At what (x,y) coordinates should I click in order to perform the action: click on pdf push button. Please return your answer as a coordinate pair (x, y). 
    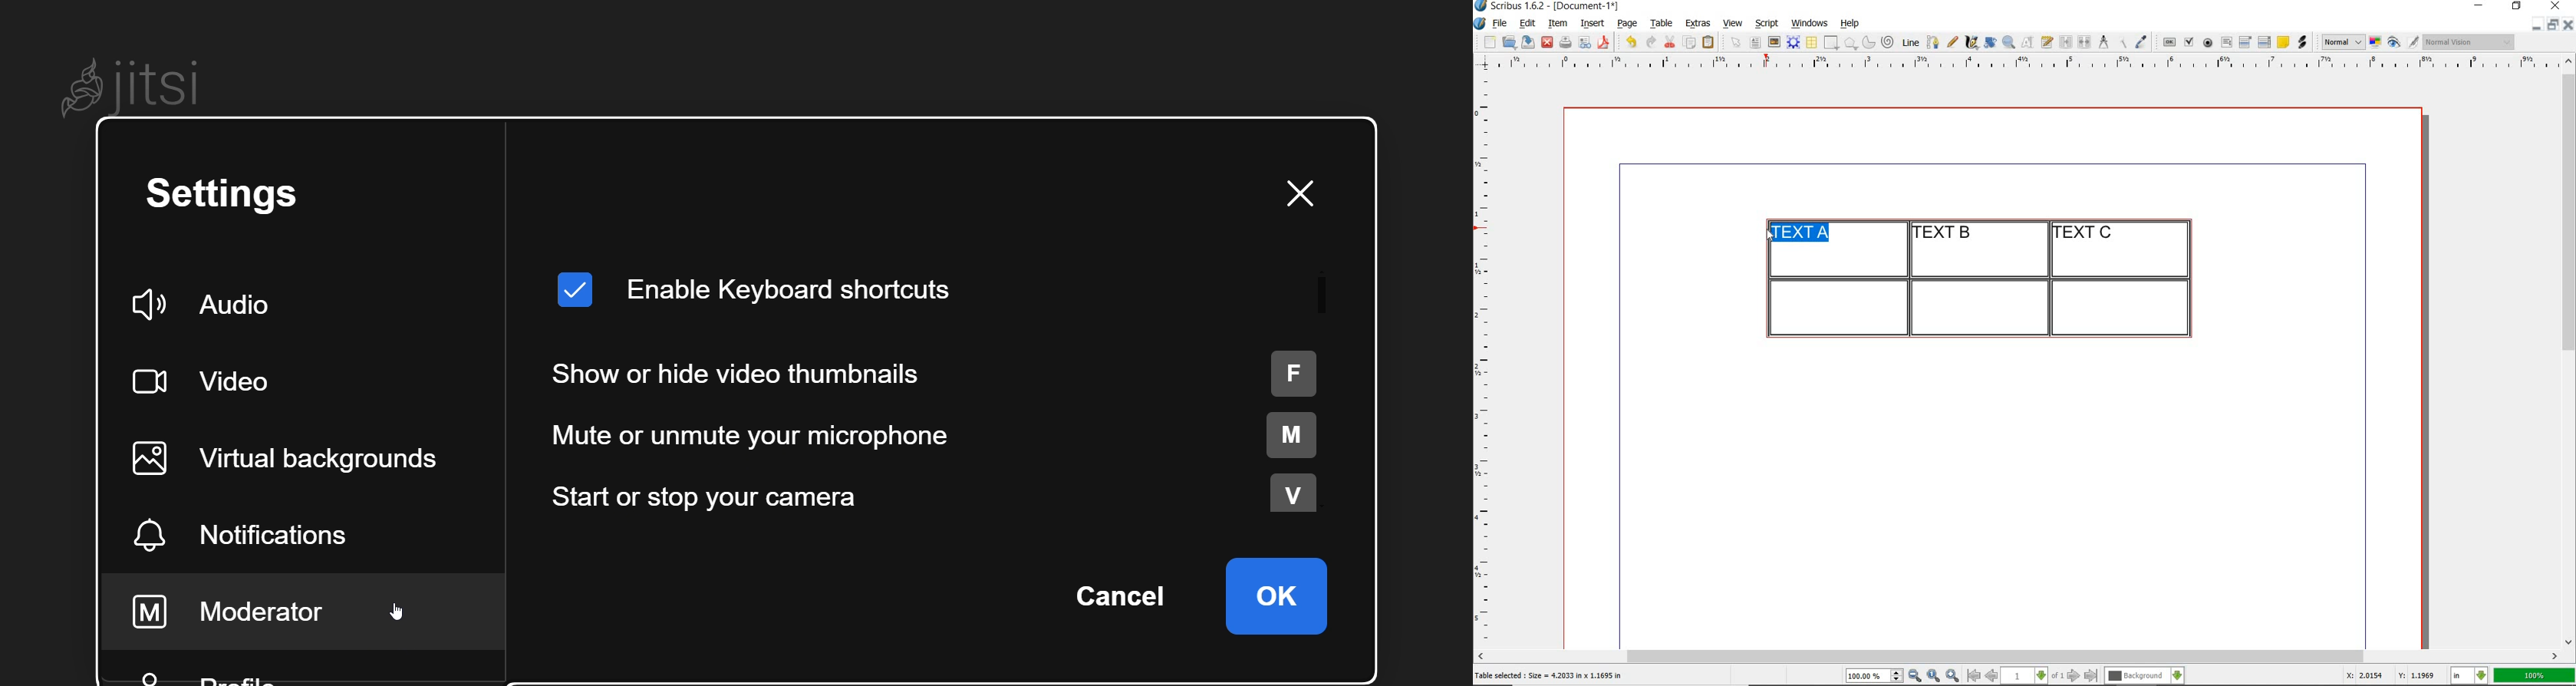
    Looking at the image, I should click on (2170, 43).